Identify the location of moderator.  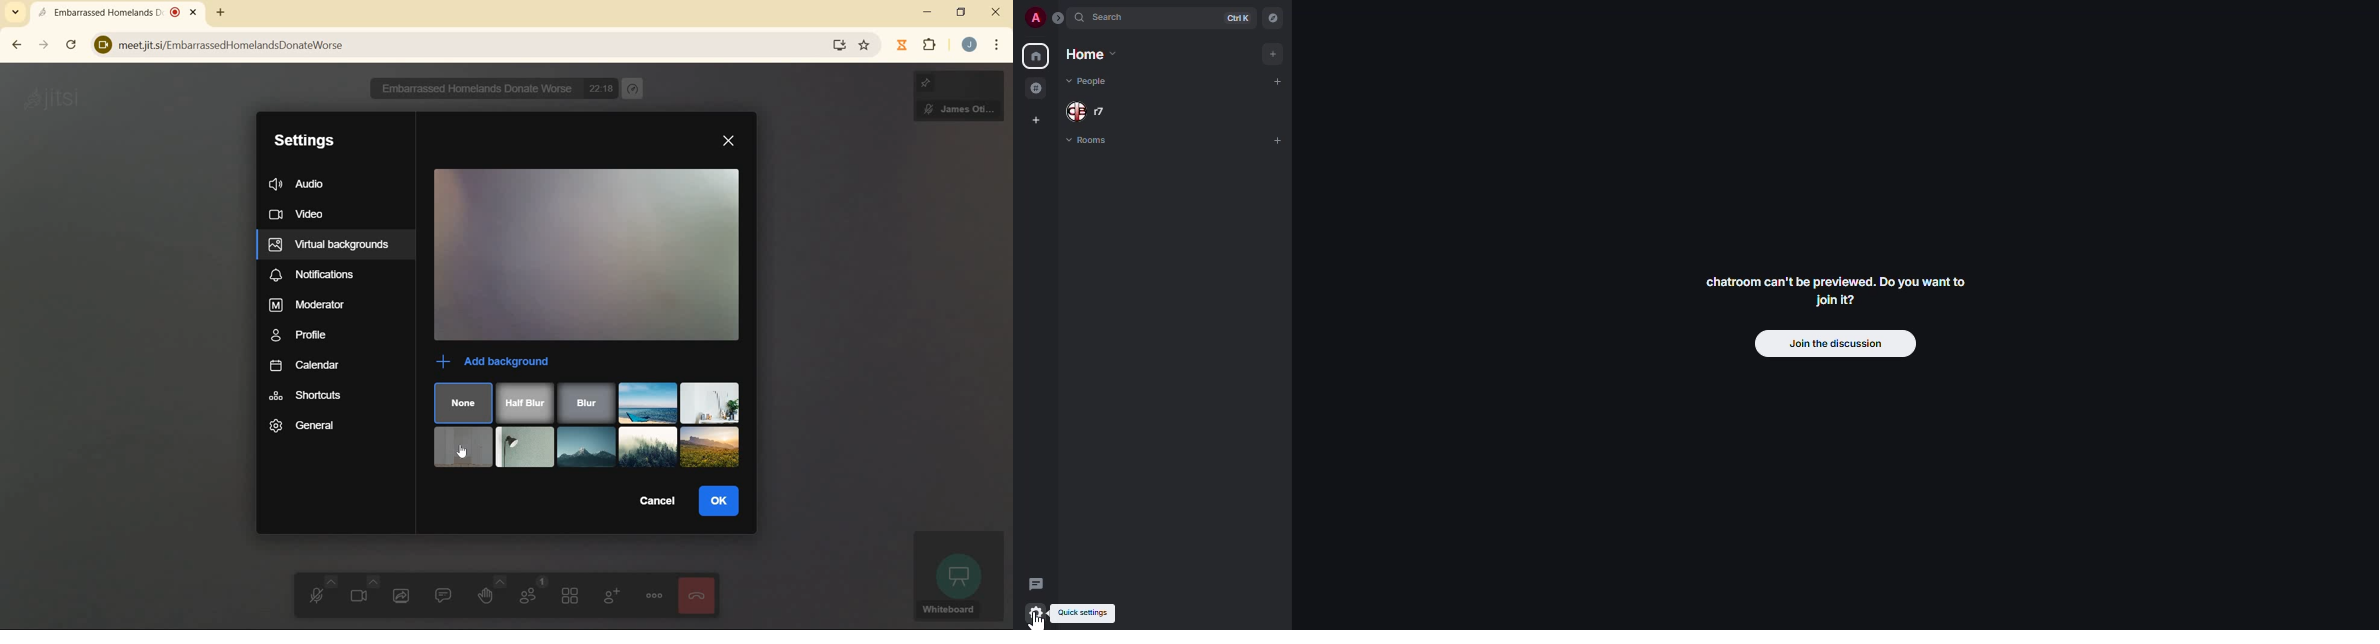
(308, 305).